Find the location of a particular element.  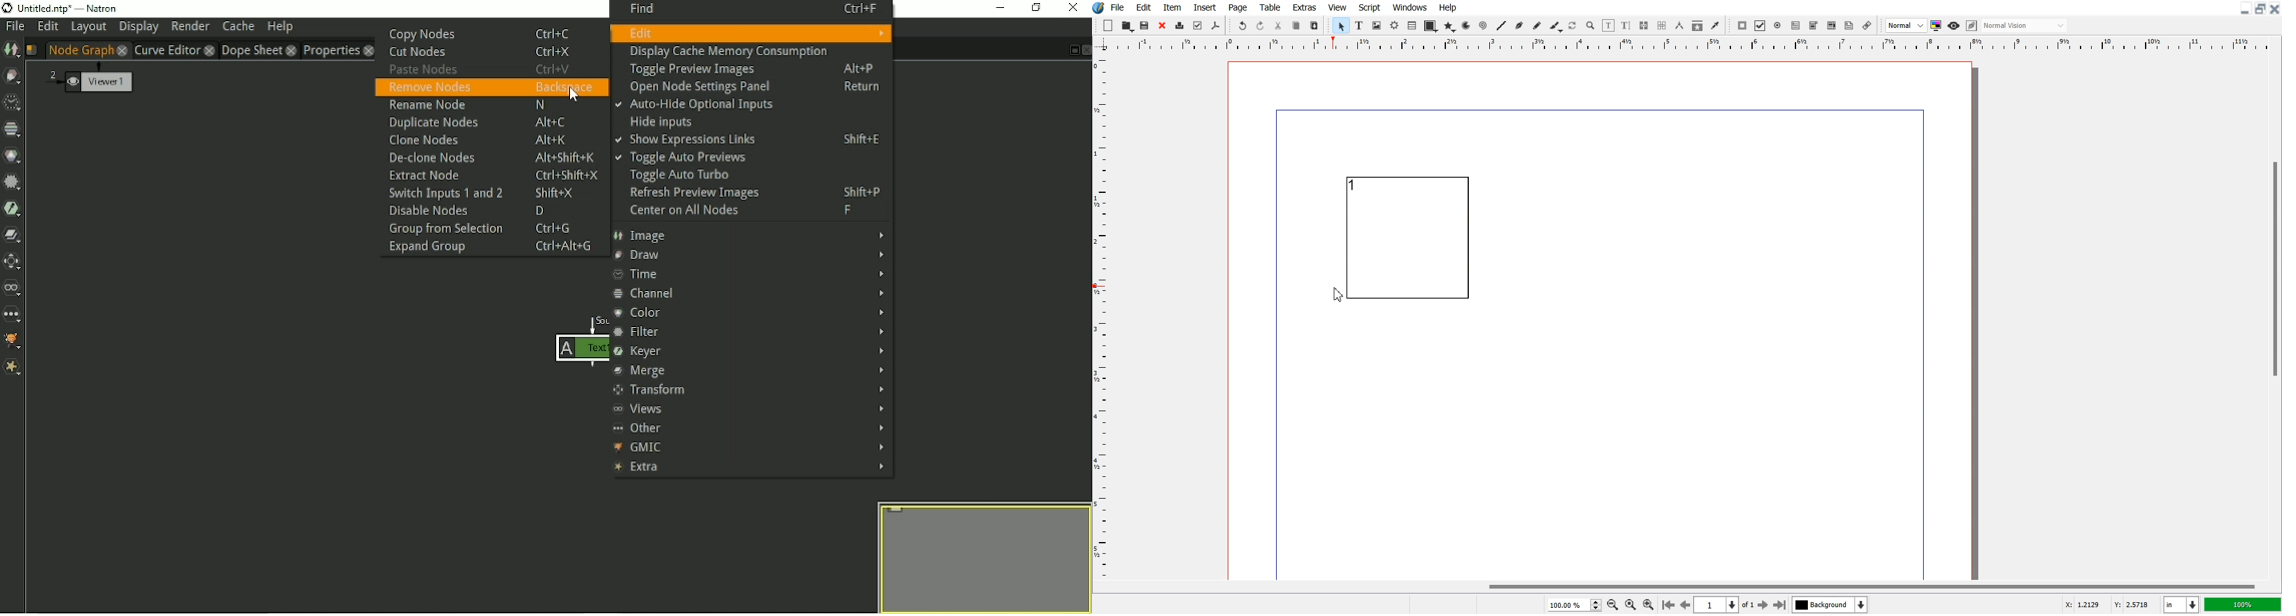

Go to next Page is located at coordinates (1764, 605).